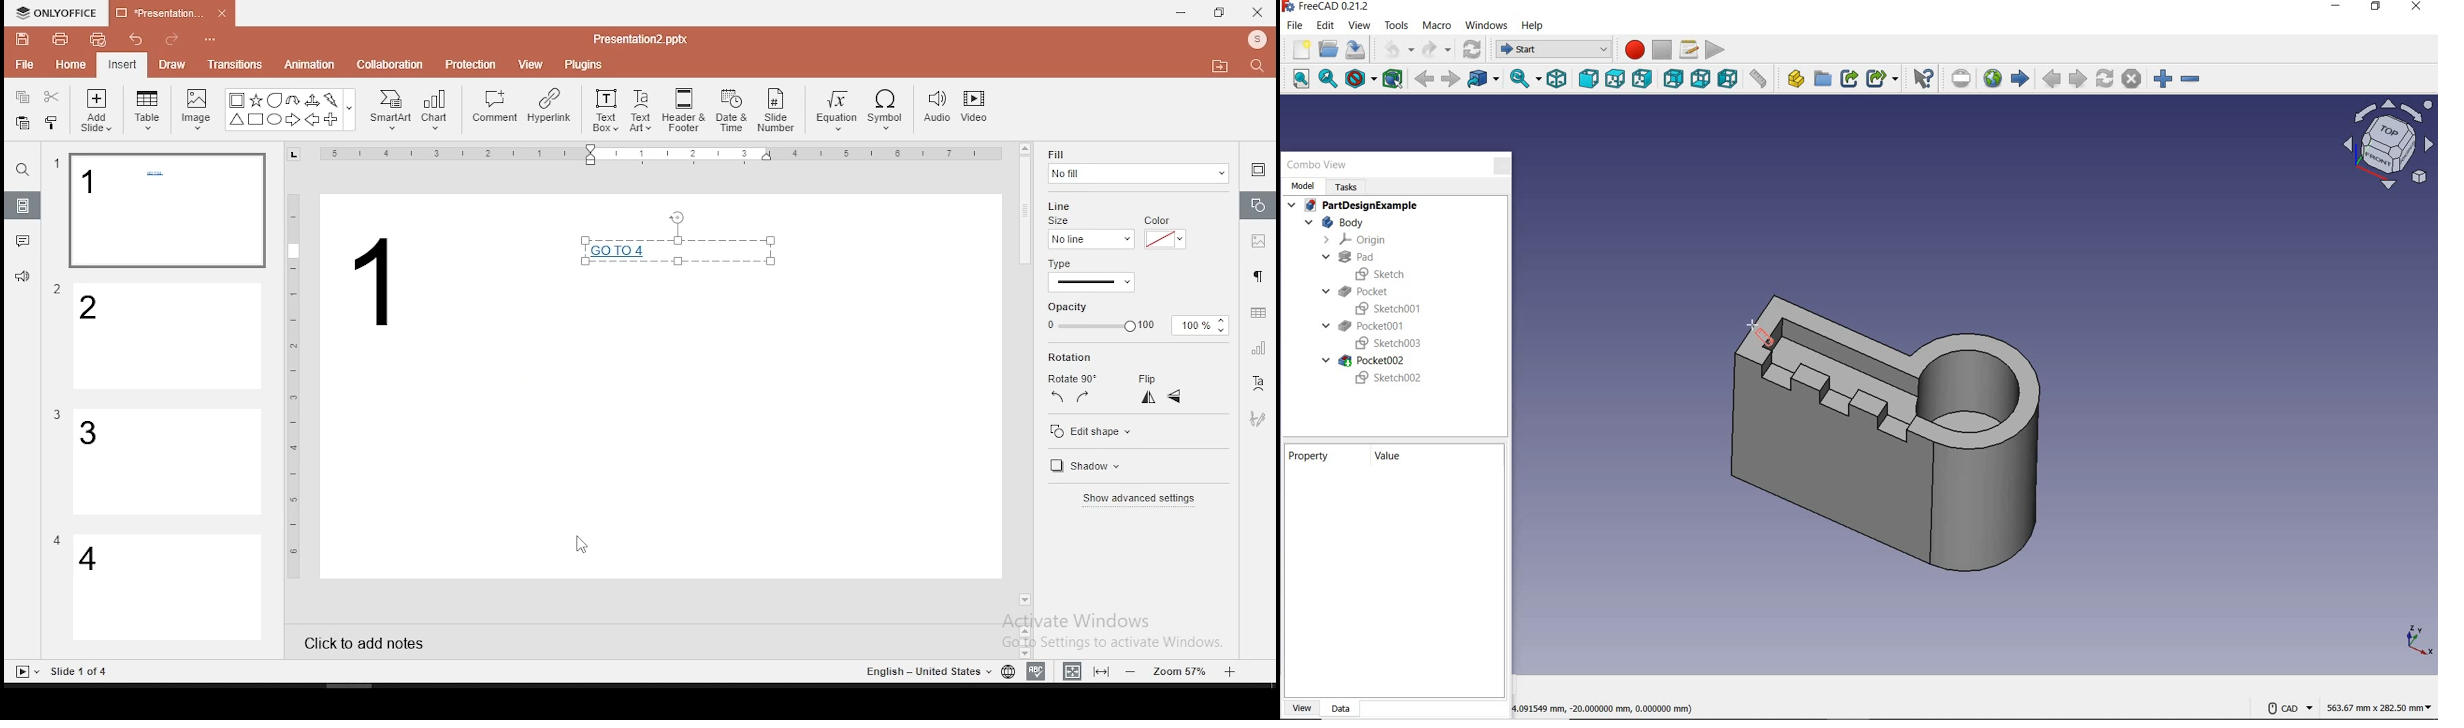 This screenshot has width=2464, height=728. I want to click on edit shape, so click(1089, 431).